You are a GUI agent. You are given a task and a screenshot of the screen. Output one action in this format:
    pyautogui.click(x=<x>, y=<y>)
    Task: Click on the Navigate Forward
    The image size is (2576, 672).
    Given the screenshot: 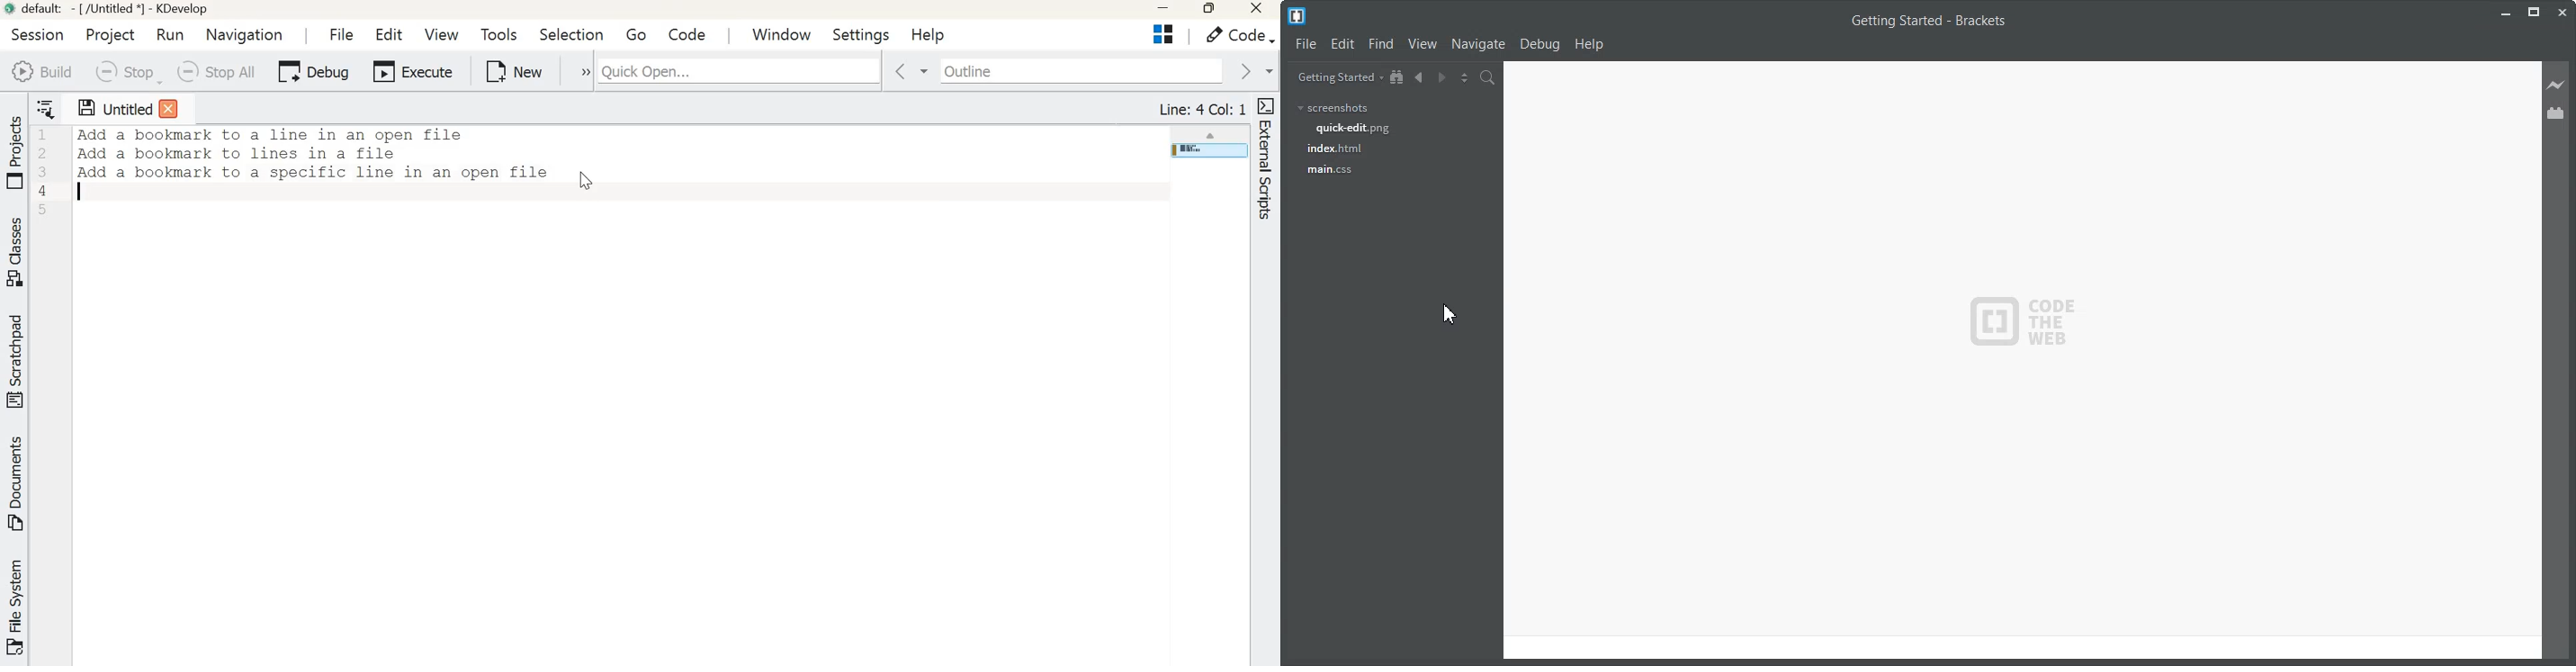 What is the action you would take?
    pyautogui.click(x=1442, y=76)
    